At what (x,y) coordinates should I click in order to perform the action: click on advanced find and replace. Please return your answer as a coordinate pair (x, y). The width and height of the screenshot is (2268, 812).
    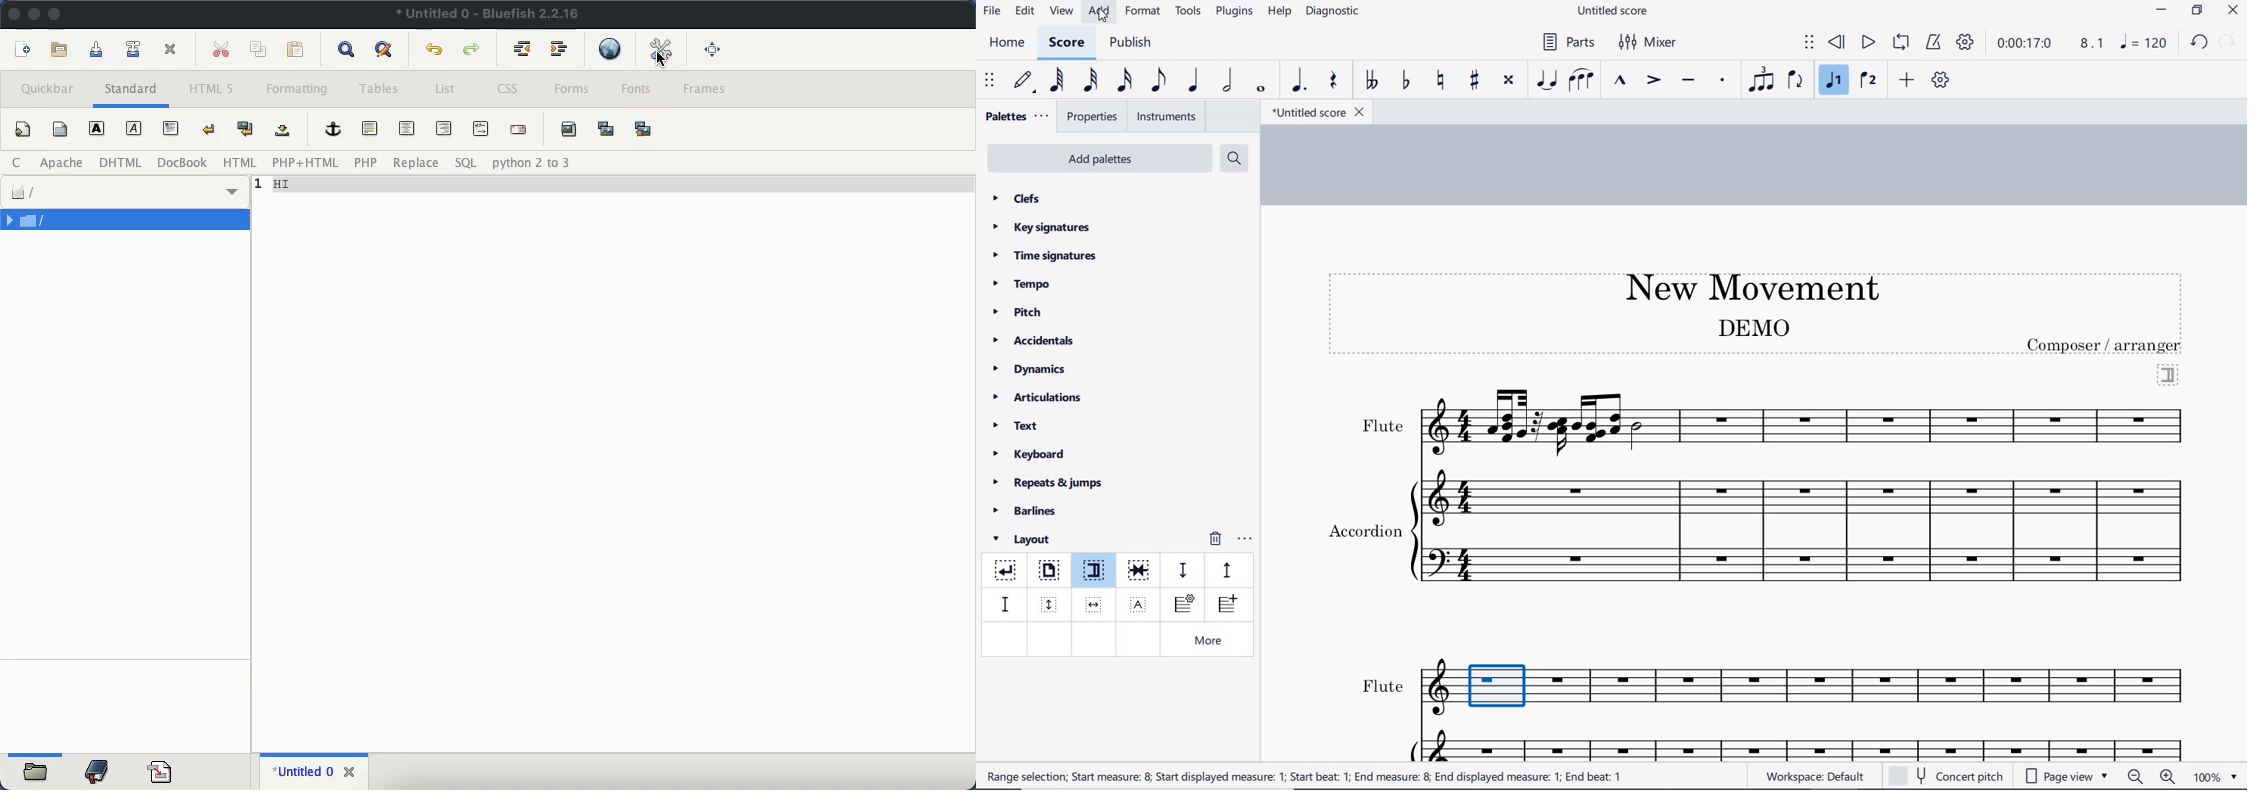
    Looking at the image, I should click on (383, 51).